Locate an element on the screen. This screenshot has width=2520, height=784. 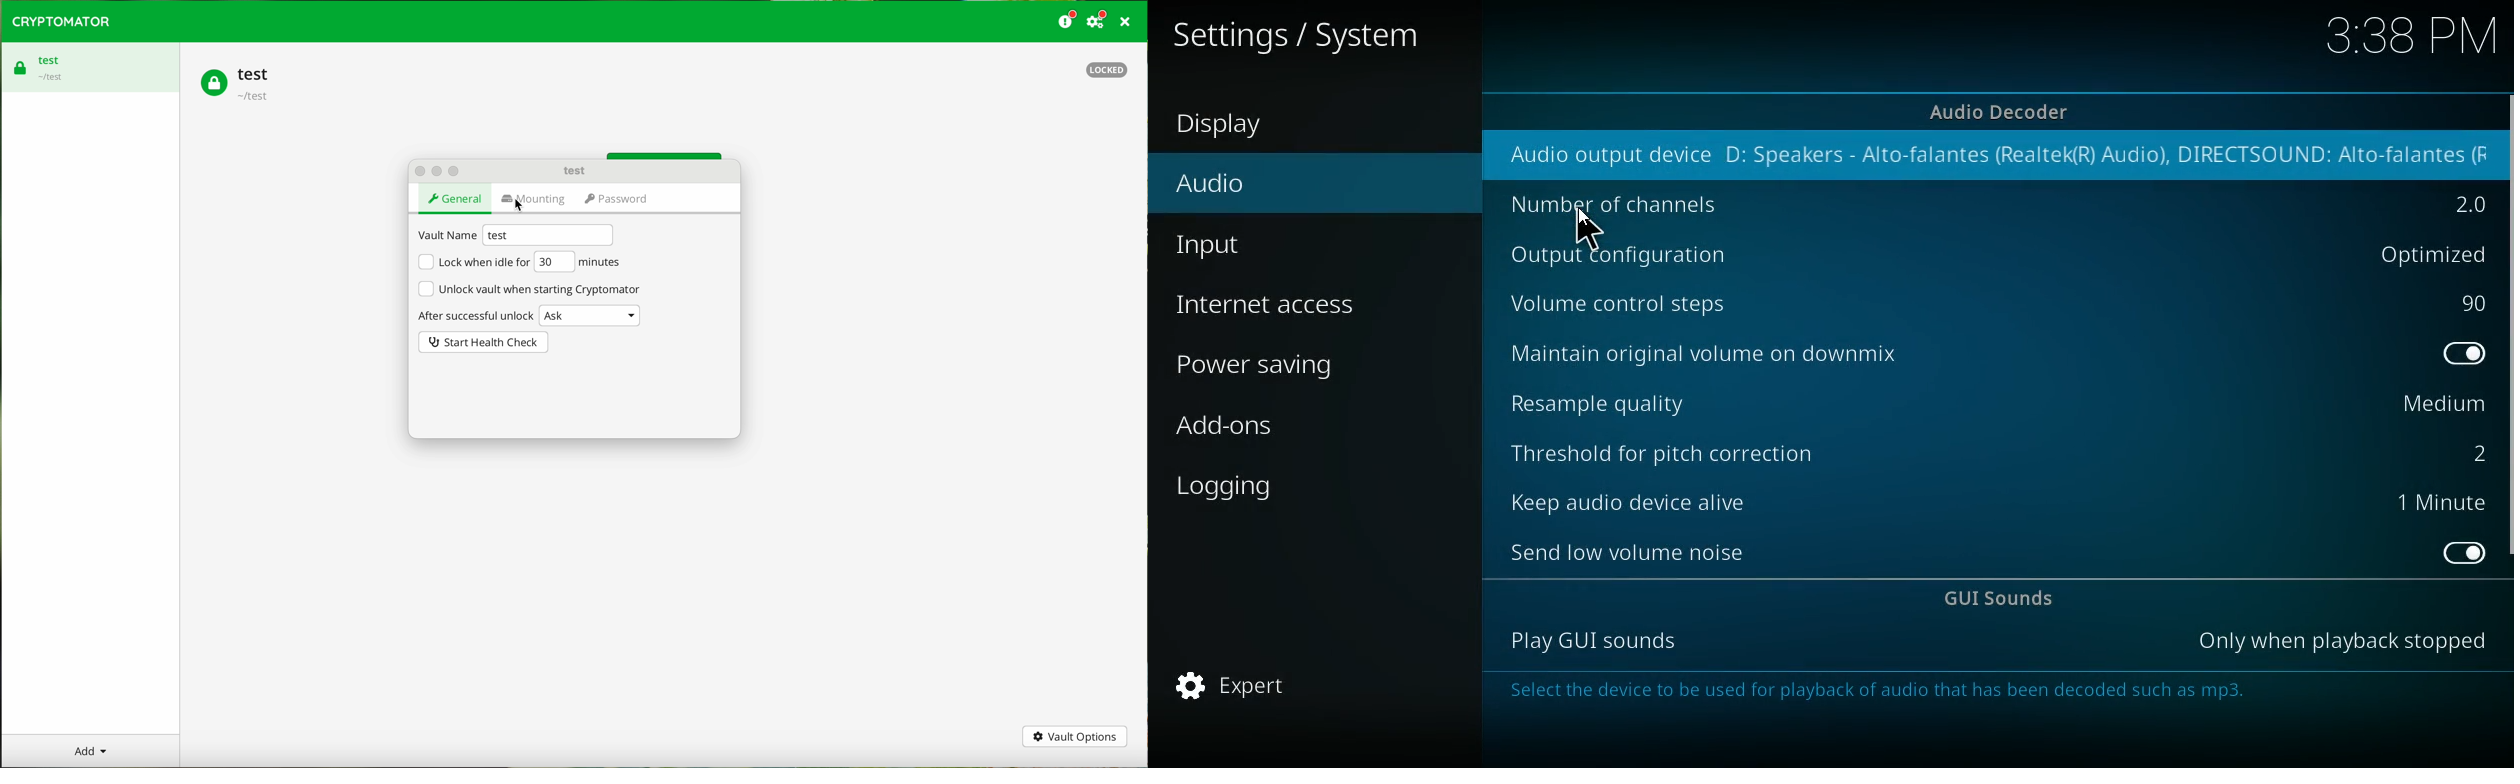
d: speakers - alto-falantes (realtex(r)audio), directsound: alto-falantes (R is located at coordinates (2105, 154).